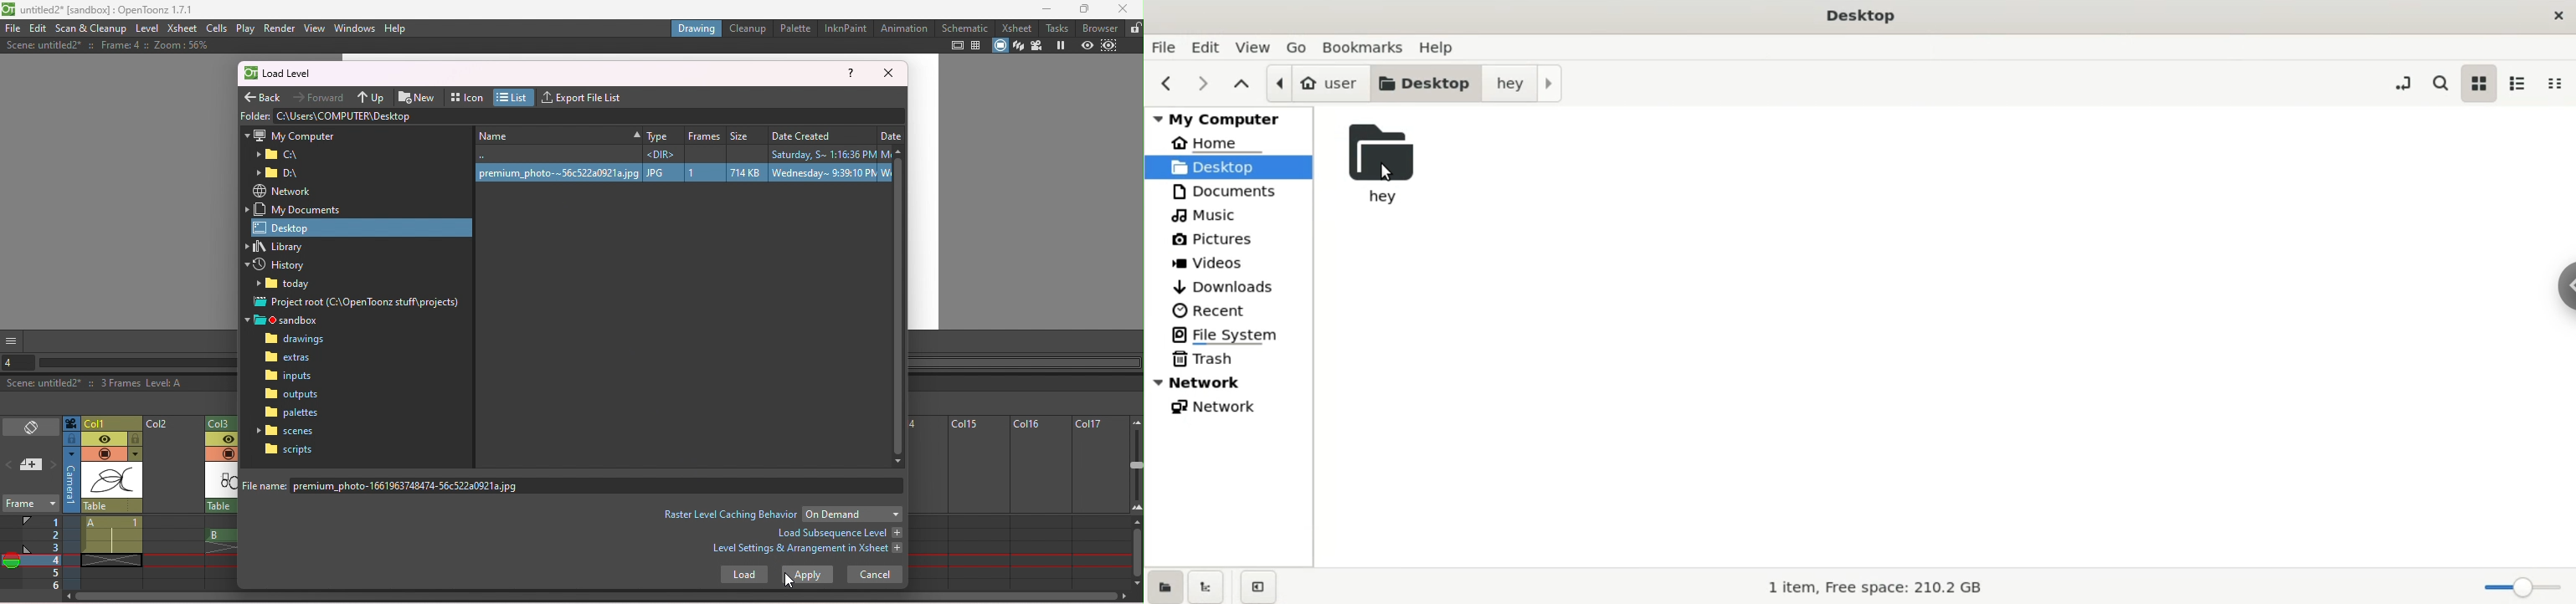  Describe the element at coordinates (43, 552) in the screenshot. I see `Frames` at that location.